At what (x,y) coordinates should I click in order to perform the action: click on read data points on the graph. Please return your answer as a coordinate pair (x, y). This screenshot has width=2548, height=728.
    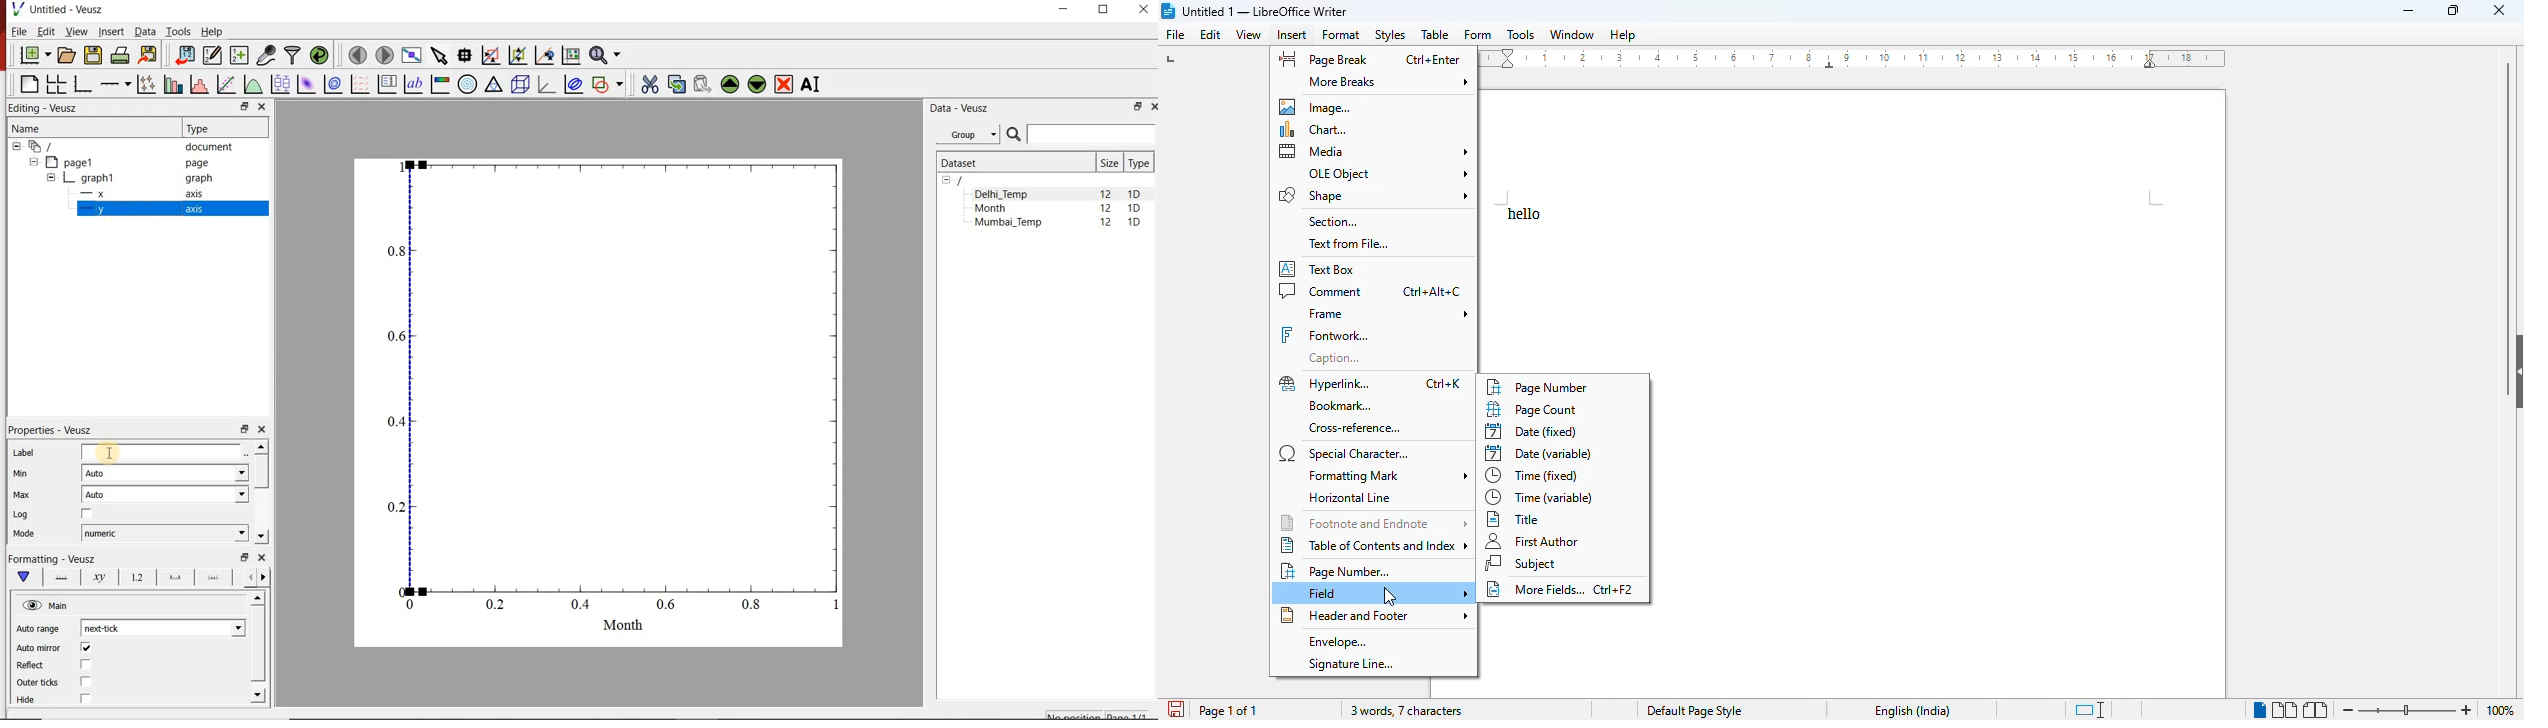
    Looking at the image, I should click on (465, 55).